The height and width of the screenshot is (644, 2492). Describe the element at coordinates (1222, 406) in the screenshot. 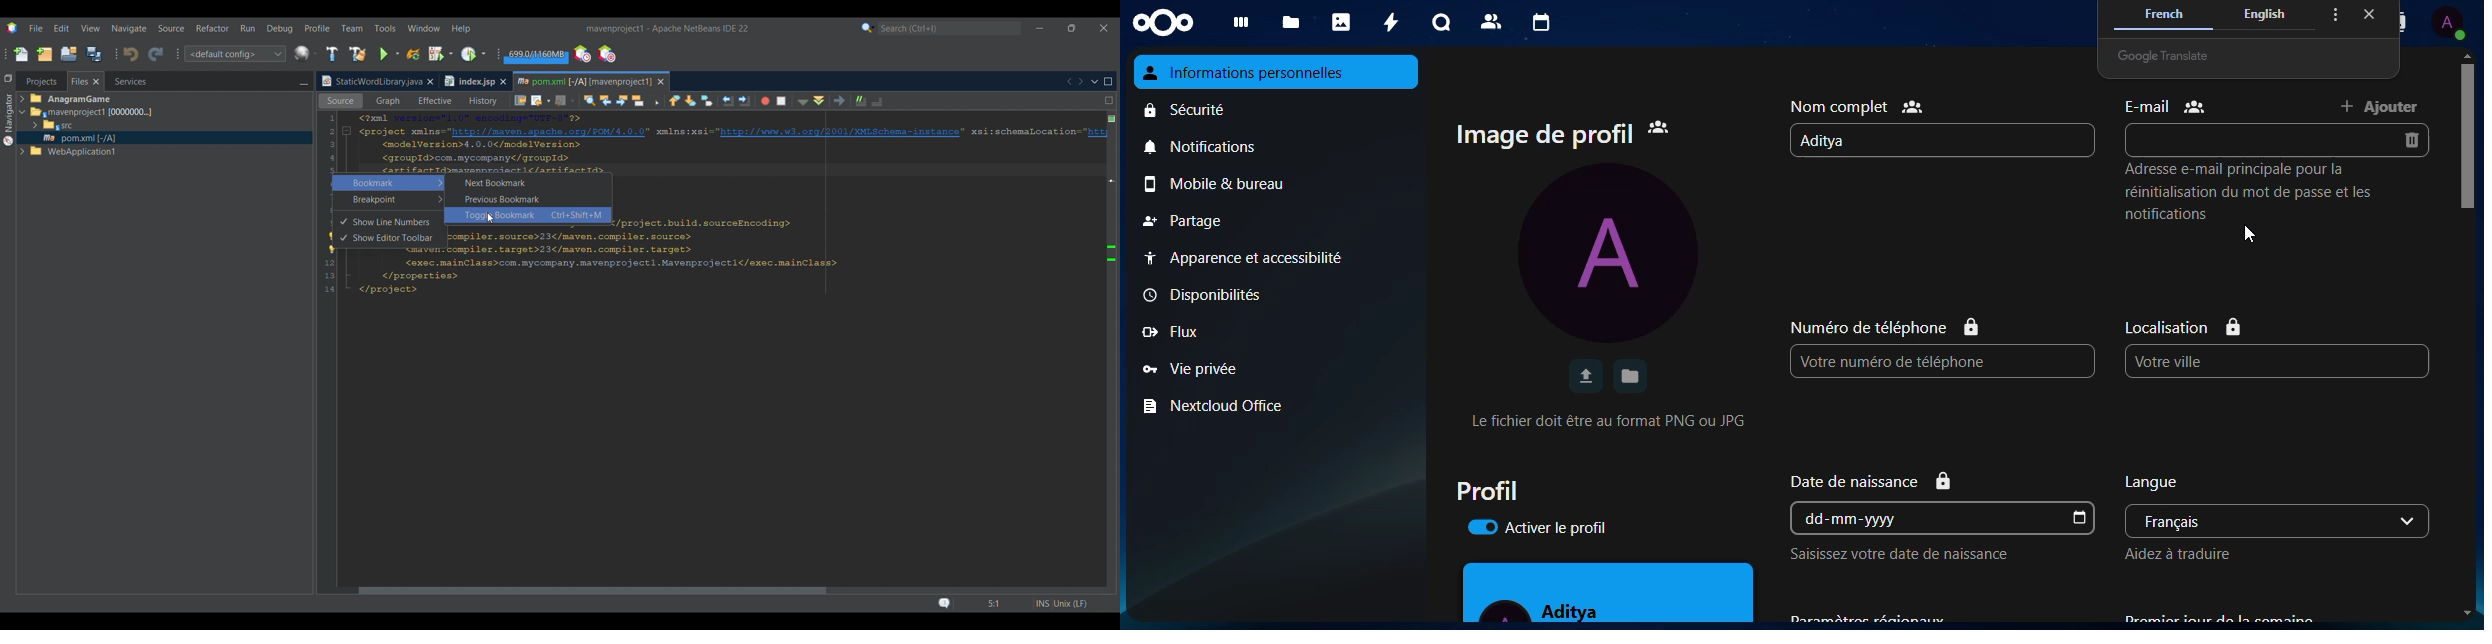

I see `nextcloud office` at that location.